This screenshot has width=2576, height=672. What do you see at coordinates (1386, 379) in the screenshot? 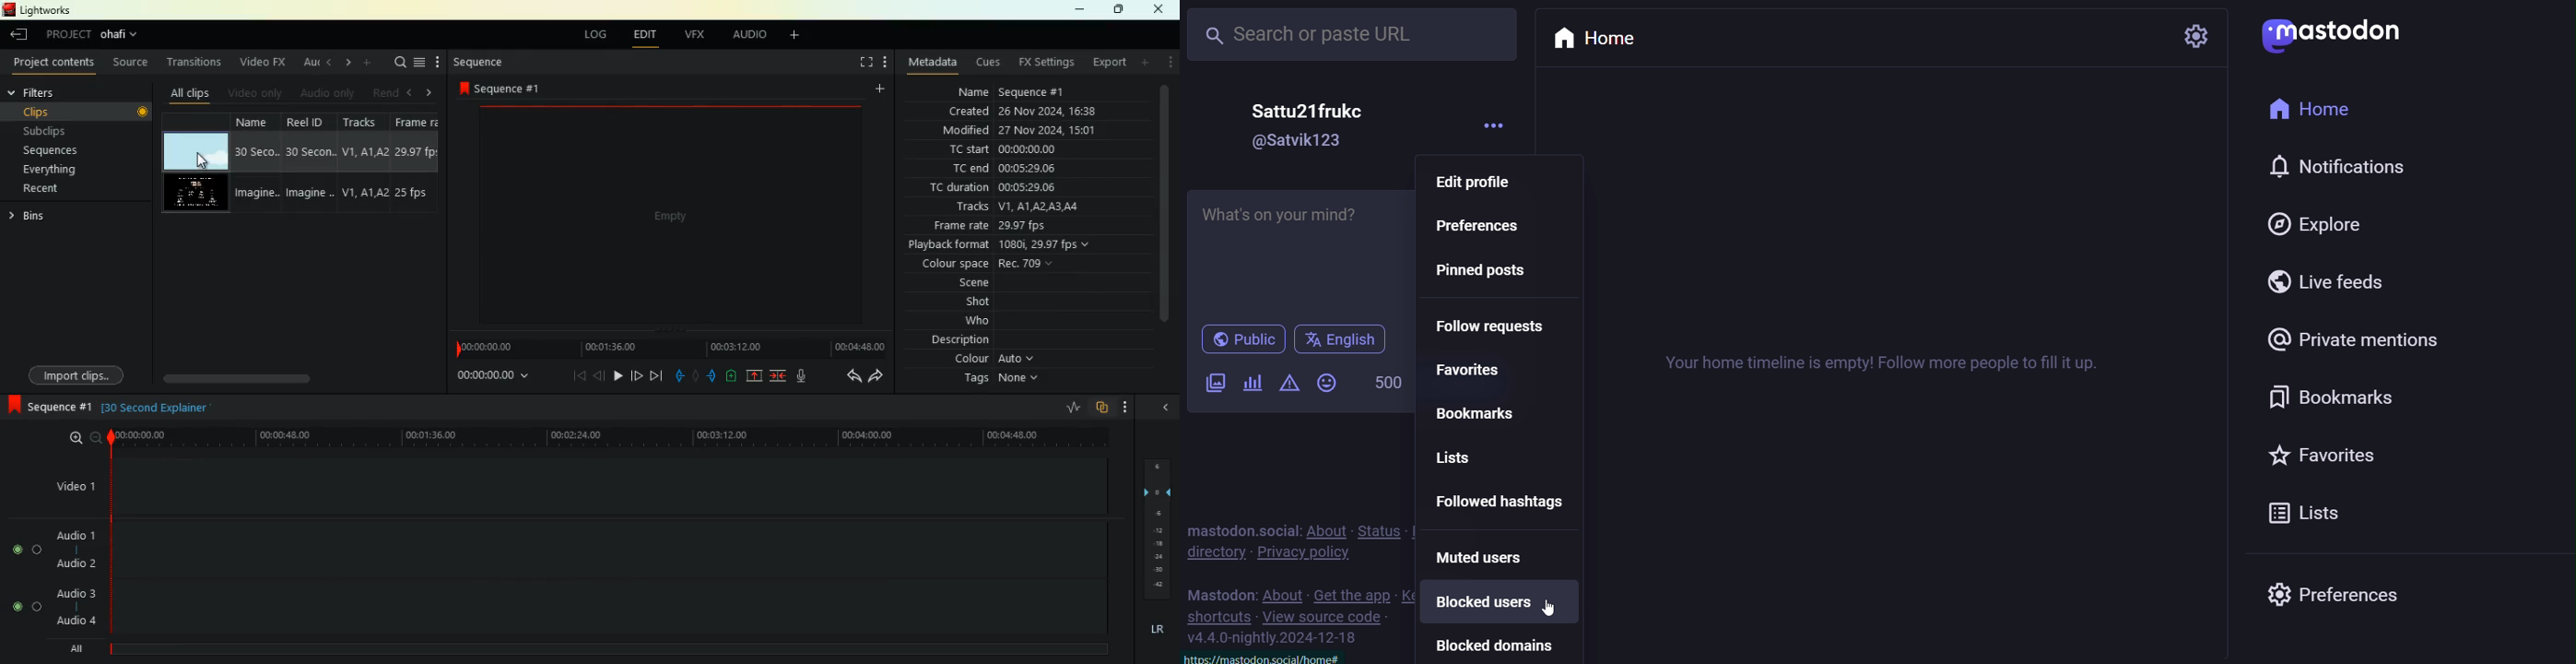
I see `500` at bounding box center [1386, 379].